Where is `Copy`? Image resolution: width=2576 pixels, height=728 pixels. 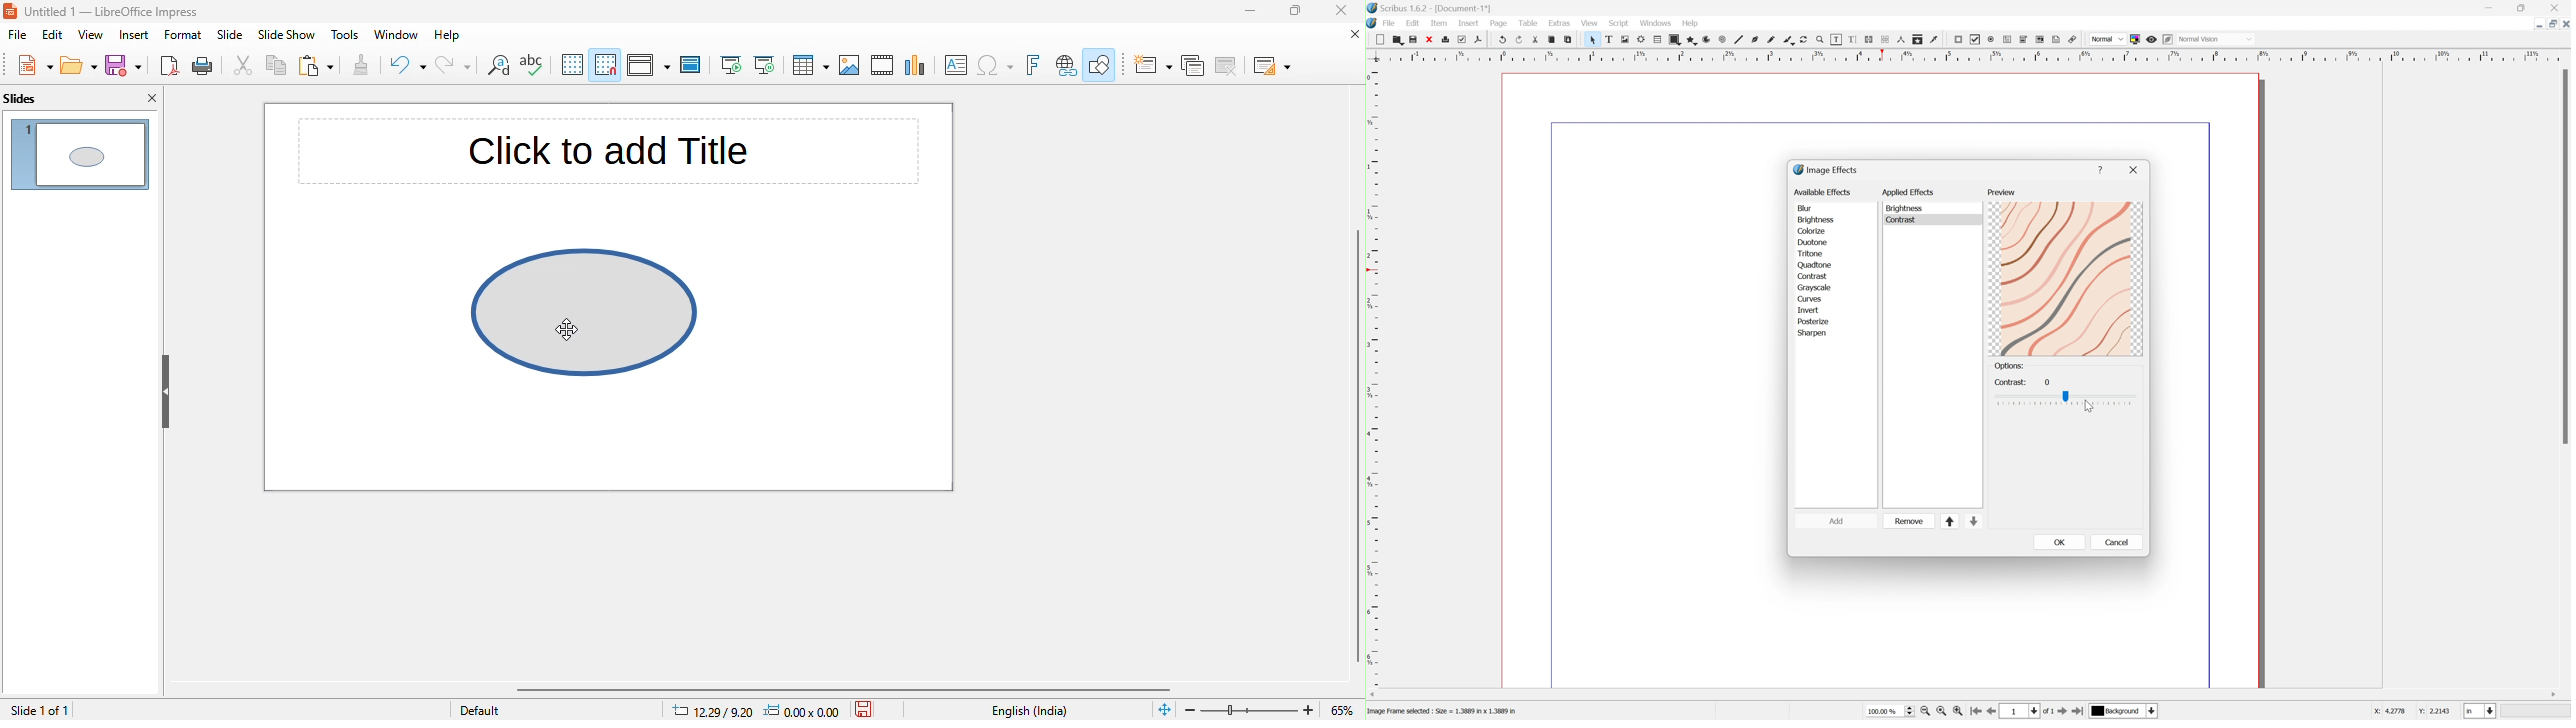
Copy is located at coordinates (1551, 40).